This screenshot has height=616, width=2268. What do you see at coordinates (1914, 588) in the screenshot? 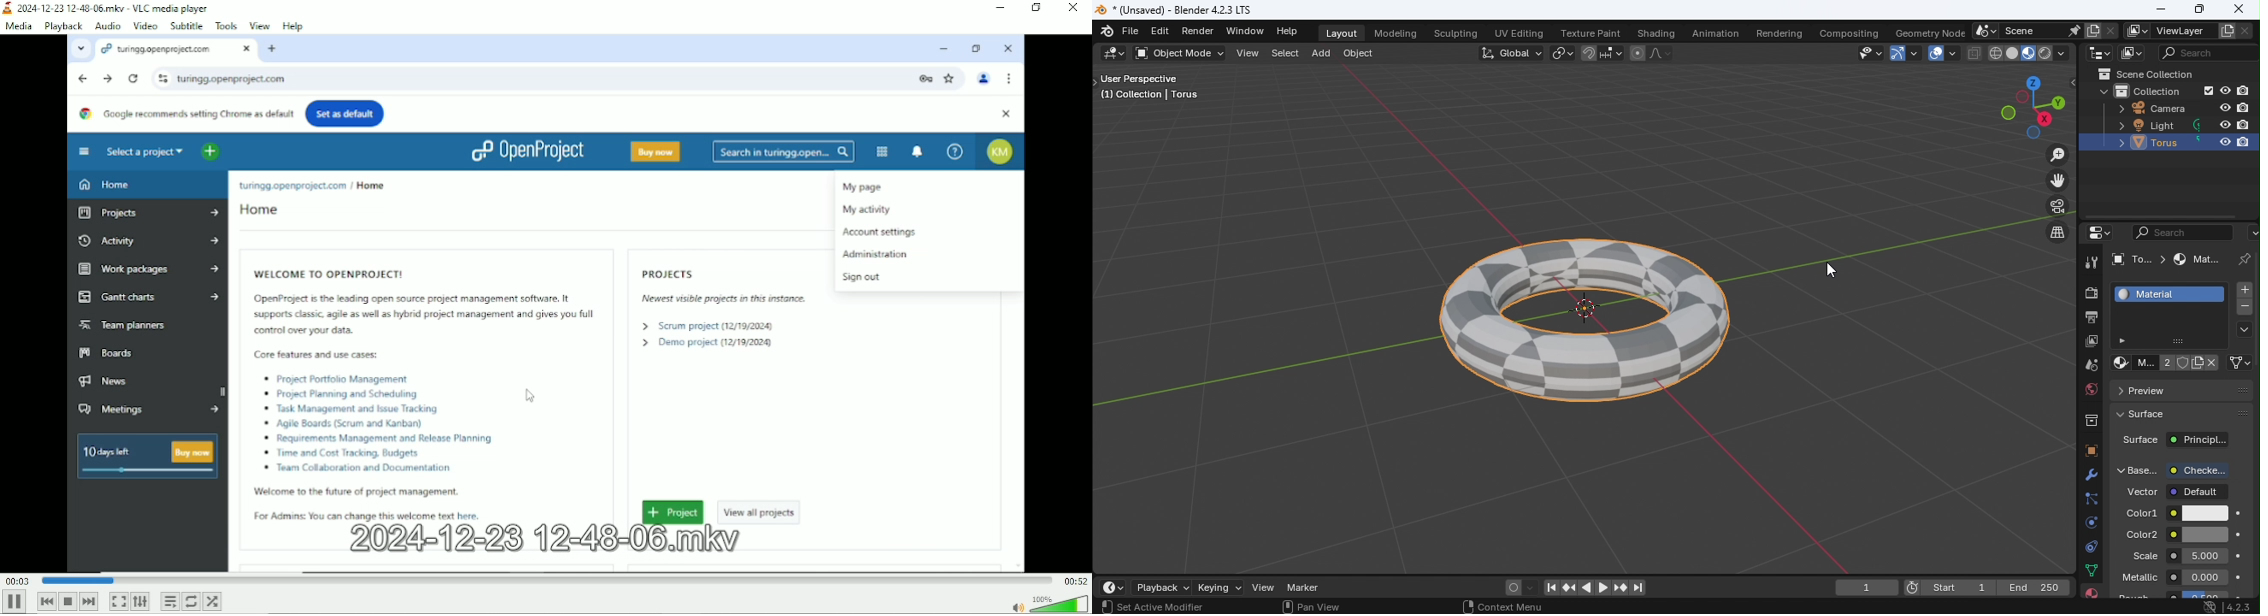
I see `Current frame` at bounding box center [1914, 588].